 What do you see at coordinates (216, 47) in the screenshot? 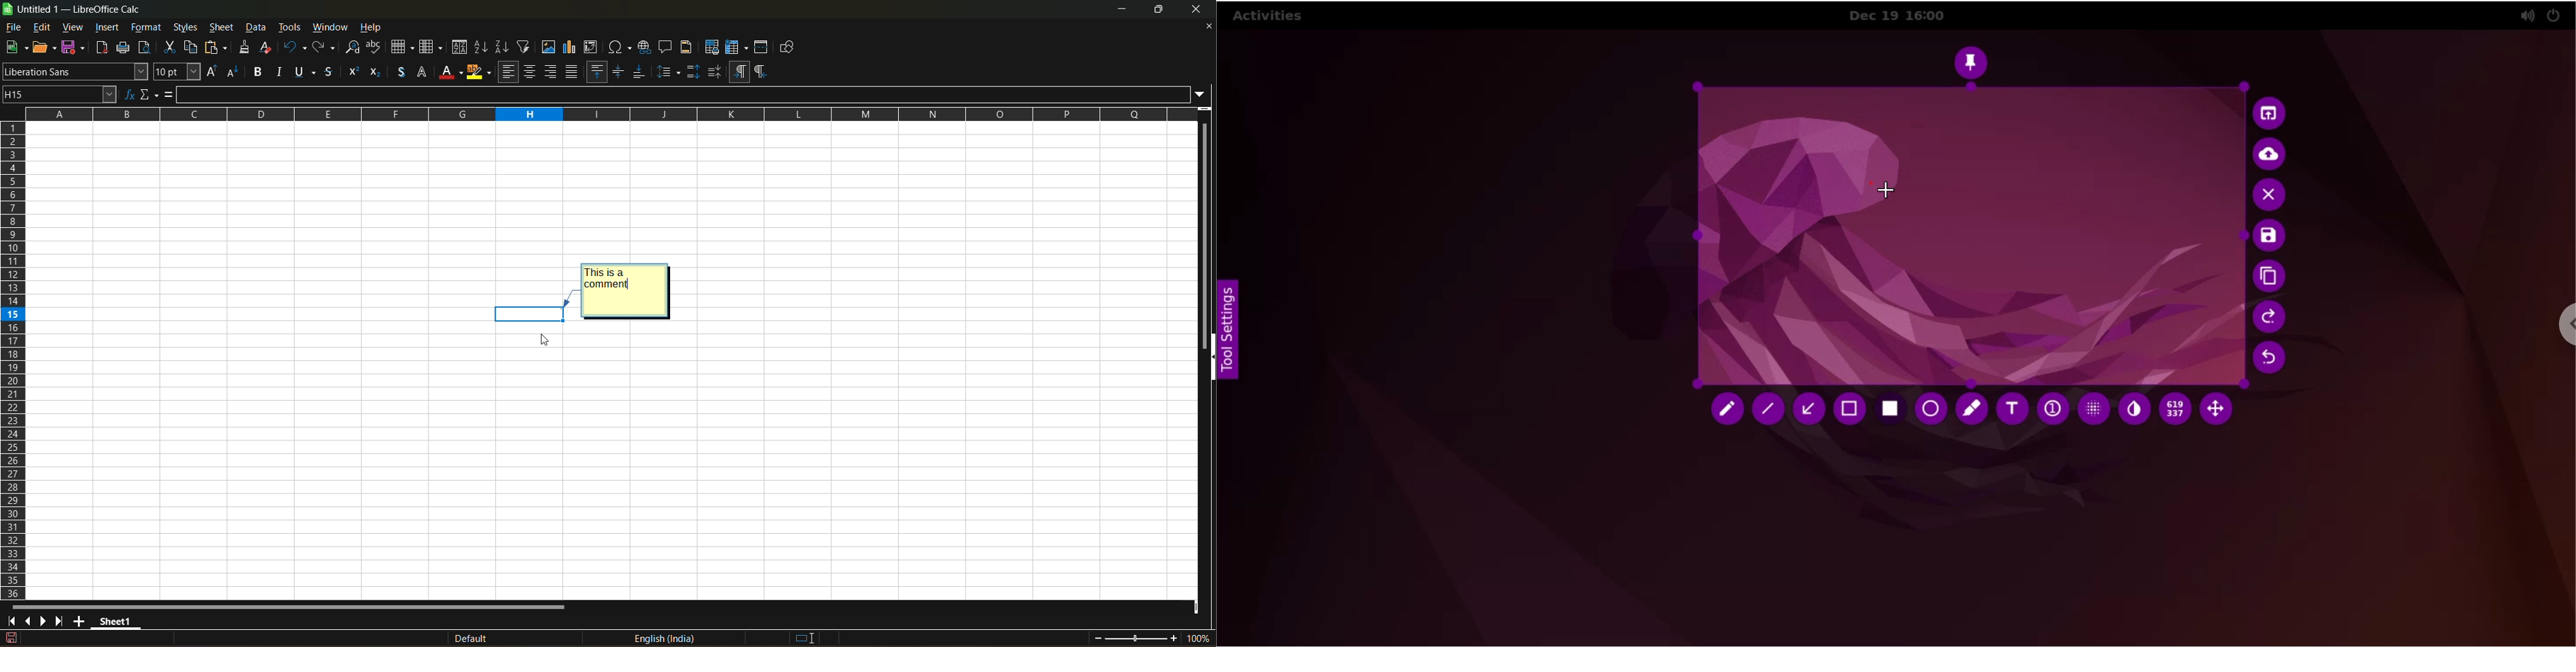
I see `paste` at bounding box center [216, 47].